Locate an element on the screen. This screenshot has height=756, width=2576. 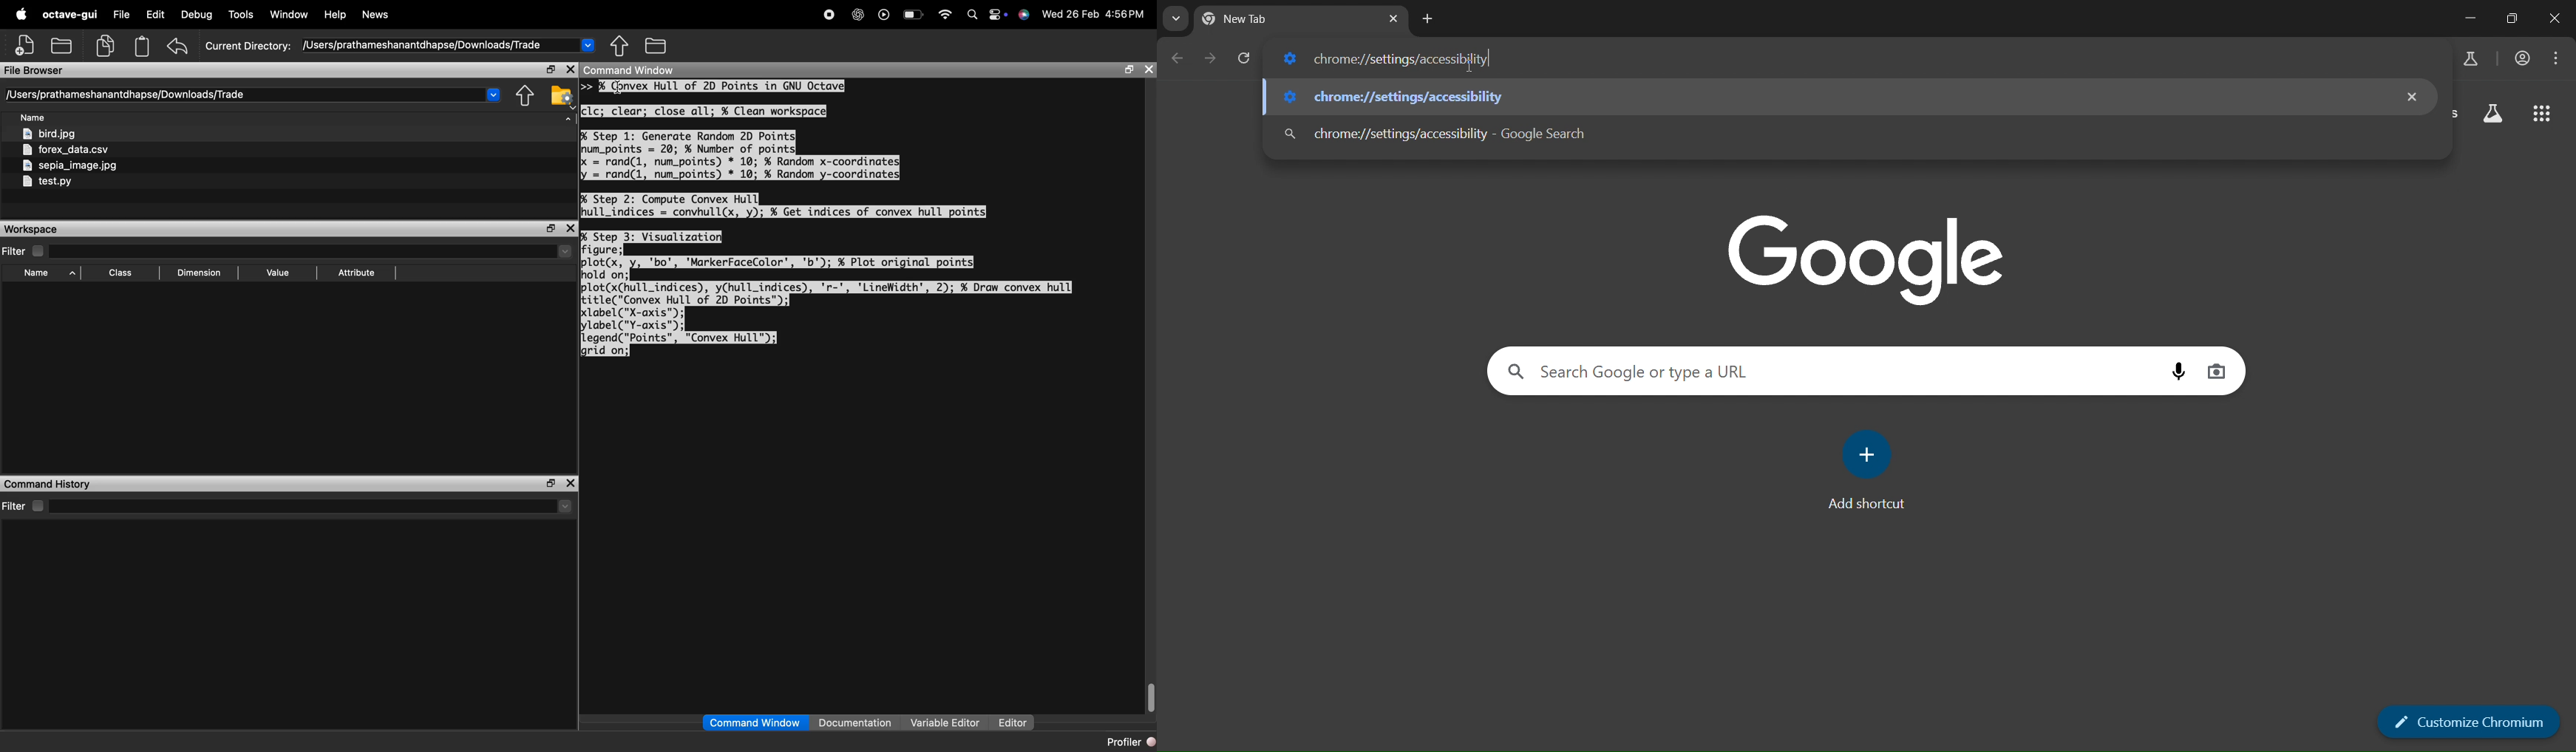
undo is located at coordinates (179, 46).